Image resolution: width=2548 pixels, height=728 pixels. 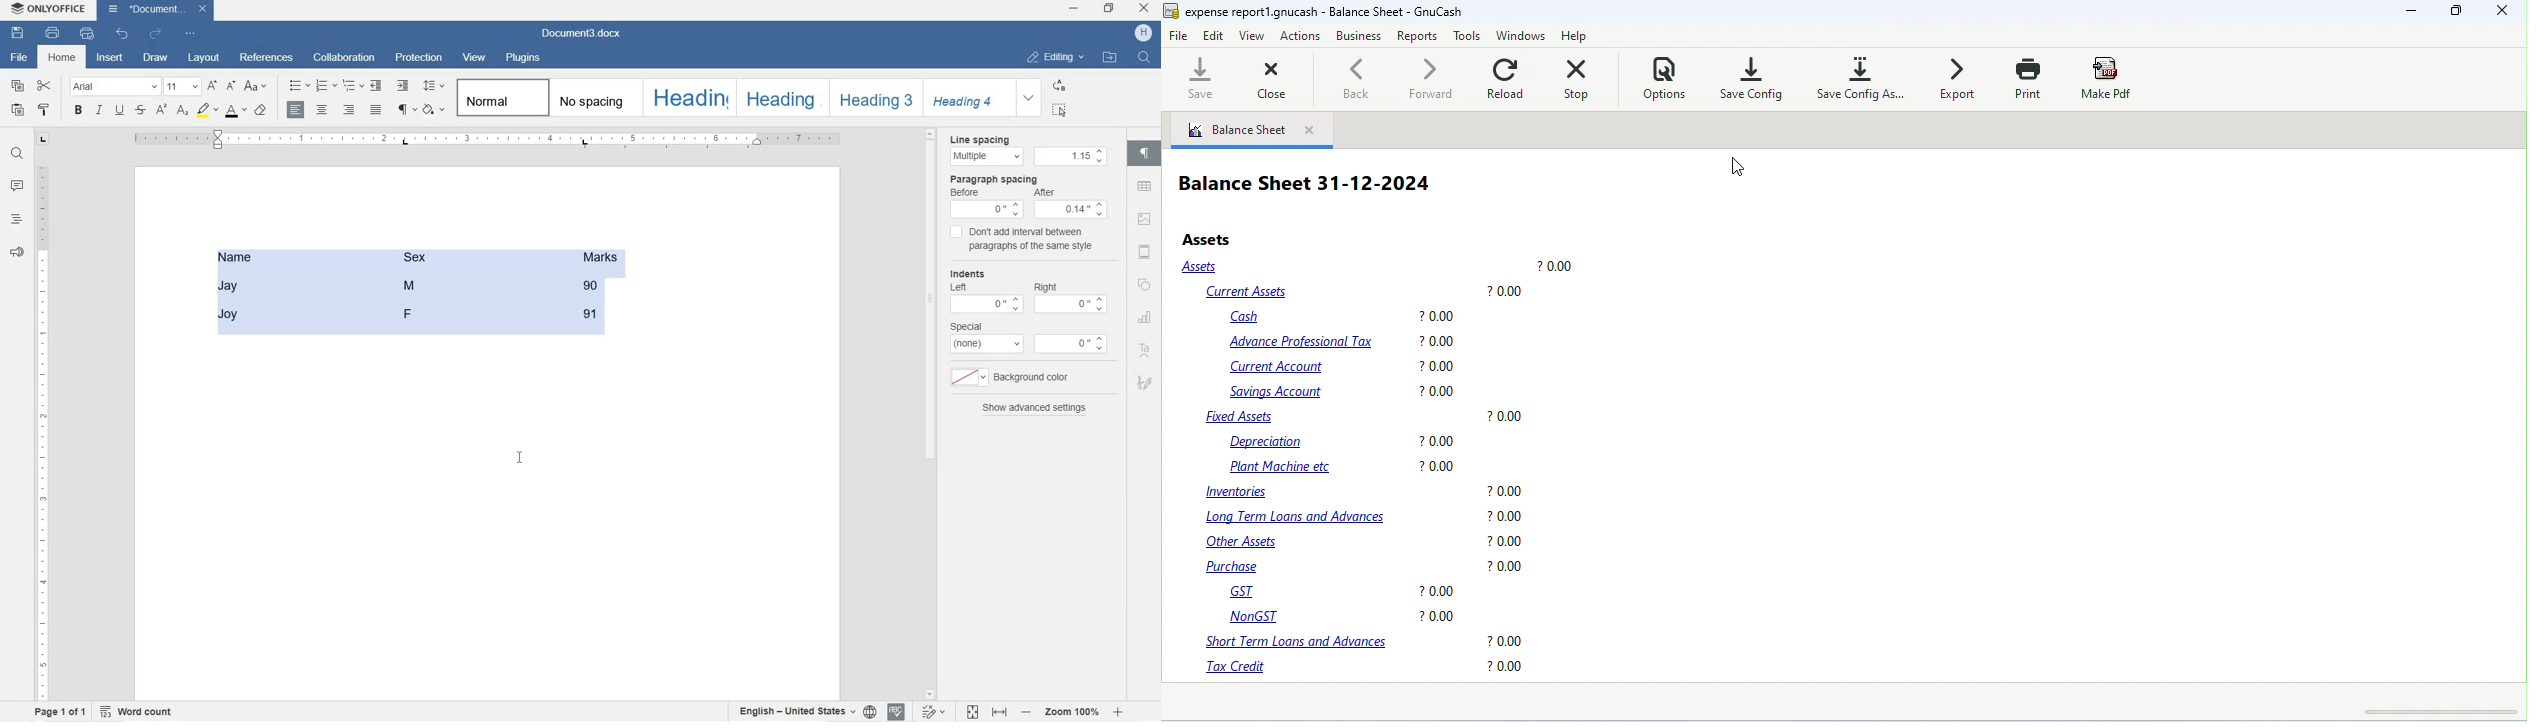 I want to click on QUICK PRINT, so click(x=87, y=33).